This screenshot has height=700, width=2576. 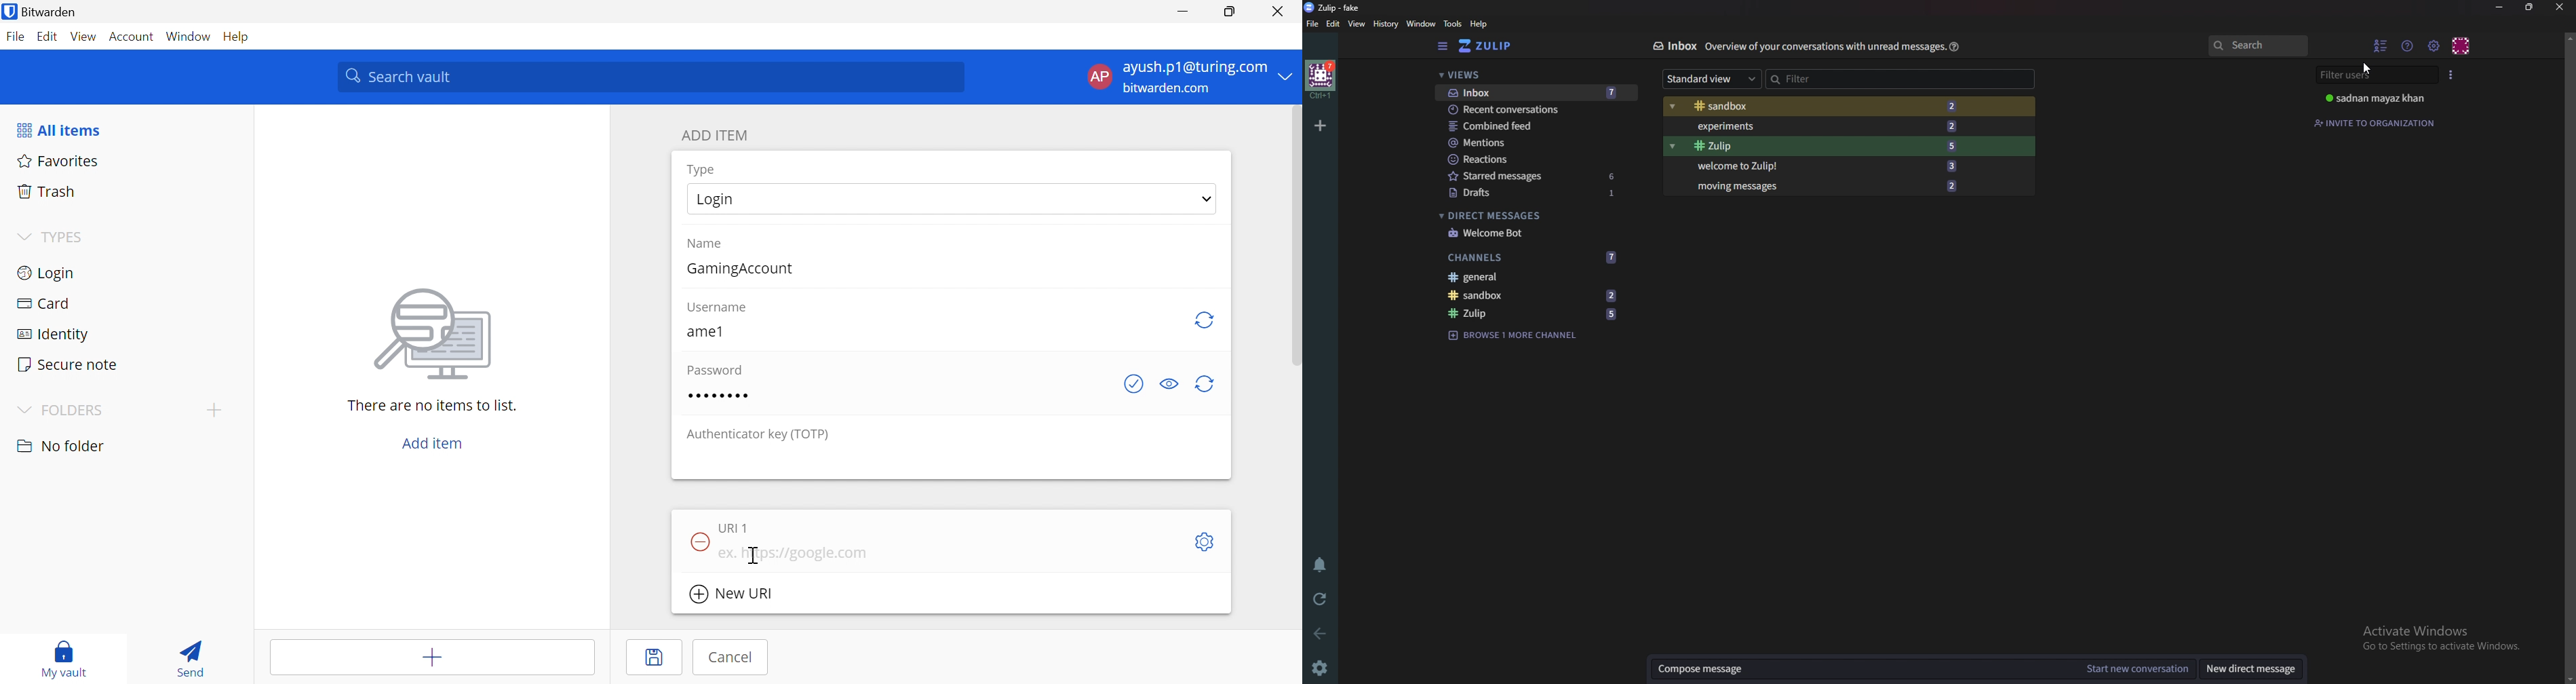 I want to click on Image, so click(x=436, y=333).